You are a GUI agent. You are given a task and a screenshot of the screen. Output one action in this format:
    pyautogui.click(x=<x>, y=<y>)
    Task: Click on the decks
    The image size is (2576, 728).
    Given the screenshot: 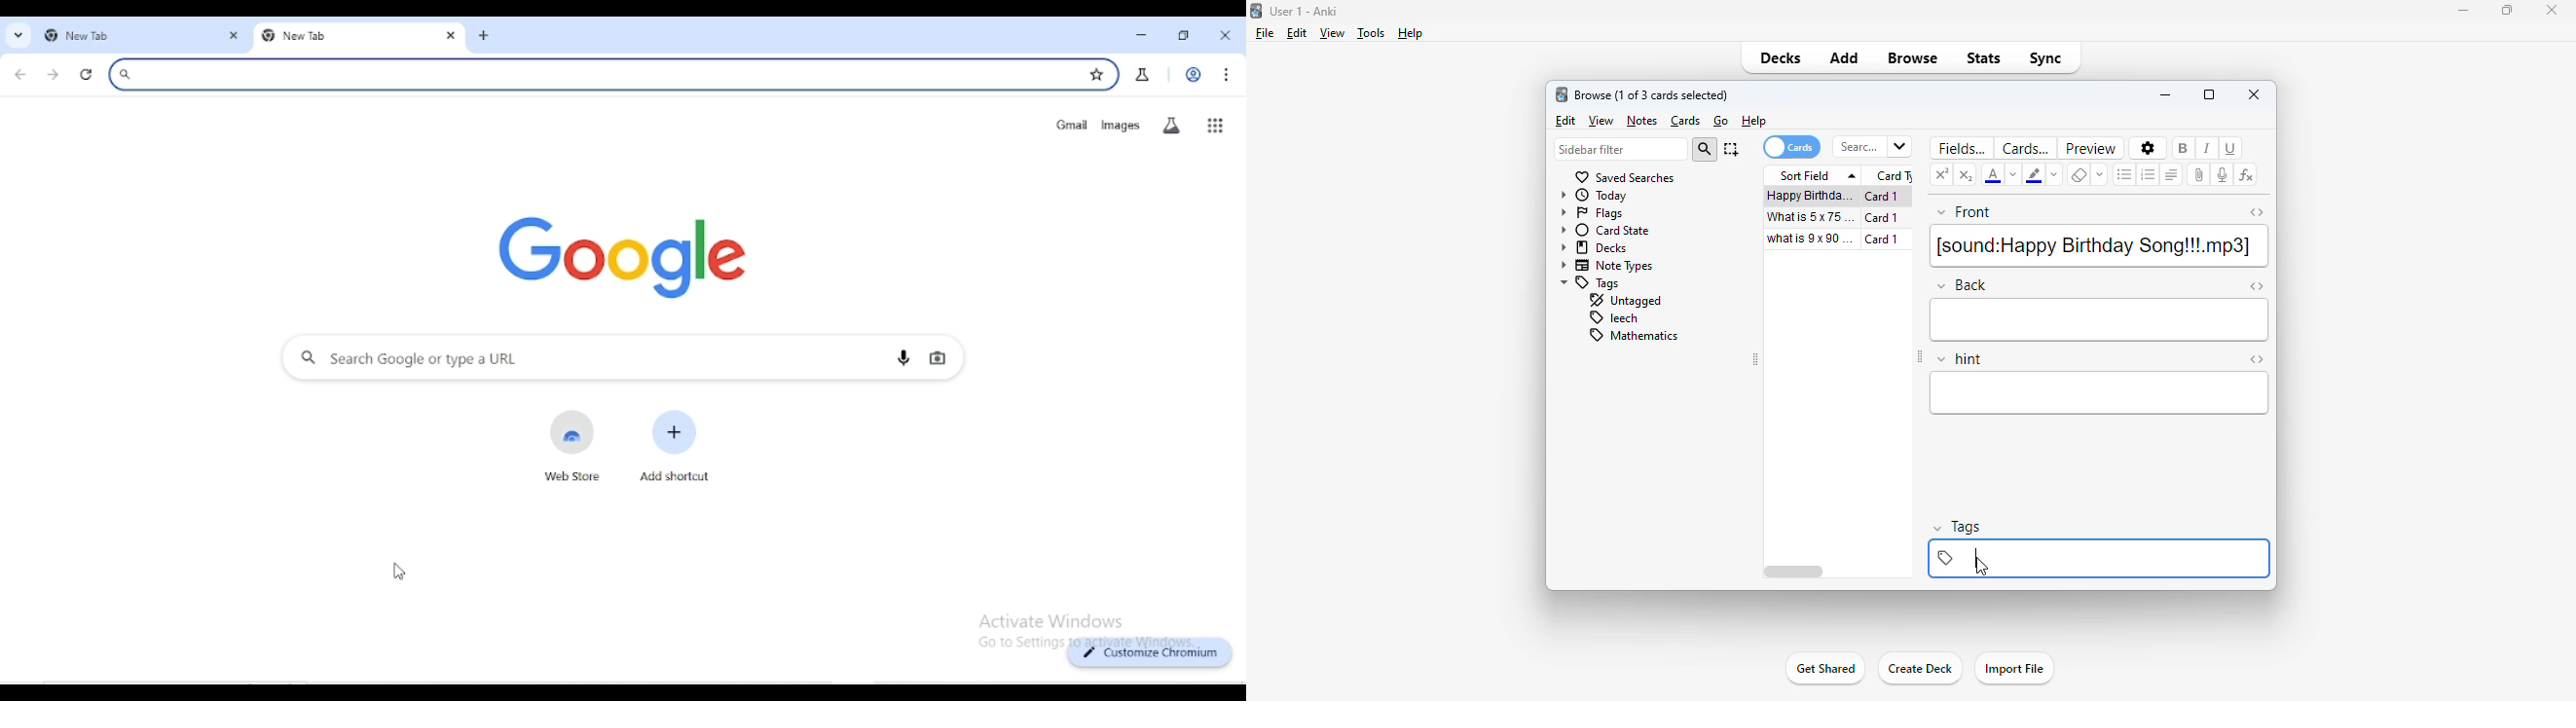 What is the action you would take?
    pyautogui.click(x=1594, y=248)
    